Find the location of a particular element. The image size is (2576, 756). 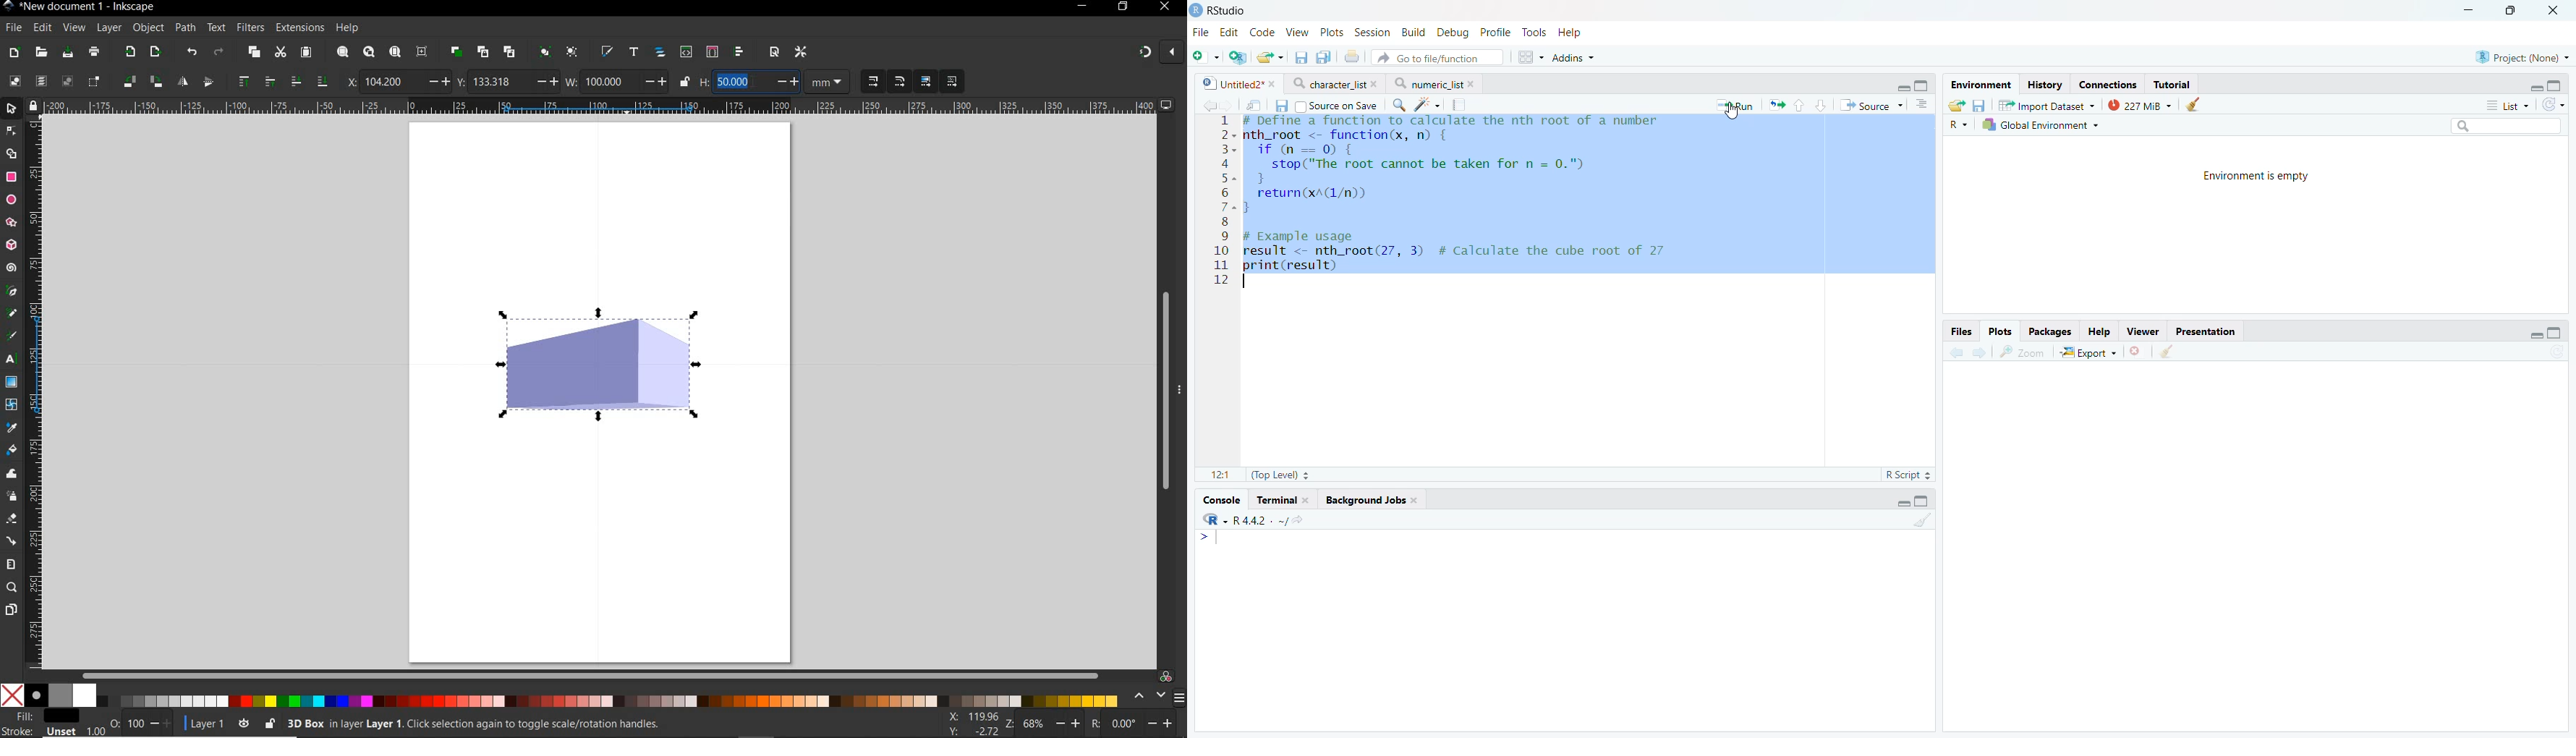

star tool is located at coordinates (11, 223).